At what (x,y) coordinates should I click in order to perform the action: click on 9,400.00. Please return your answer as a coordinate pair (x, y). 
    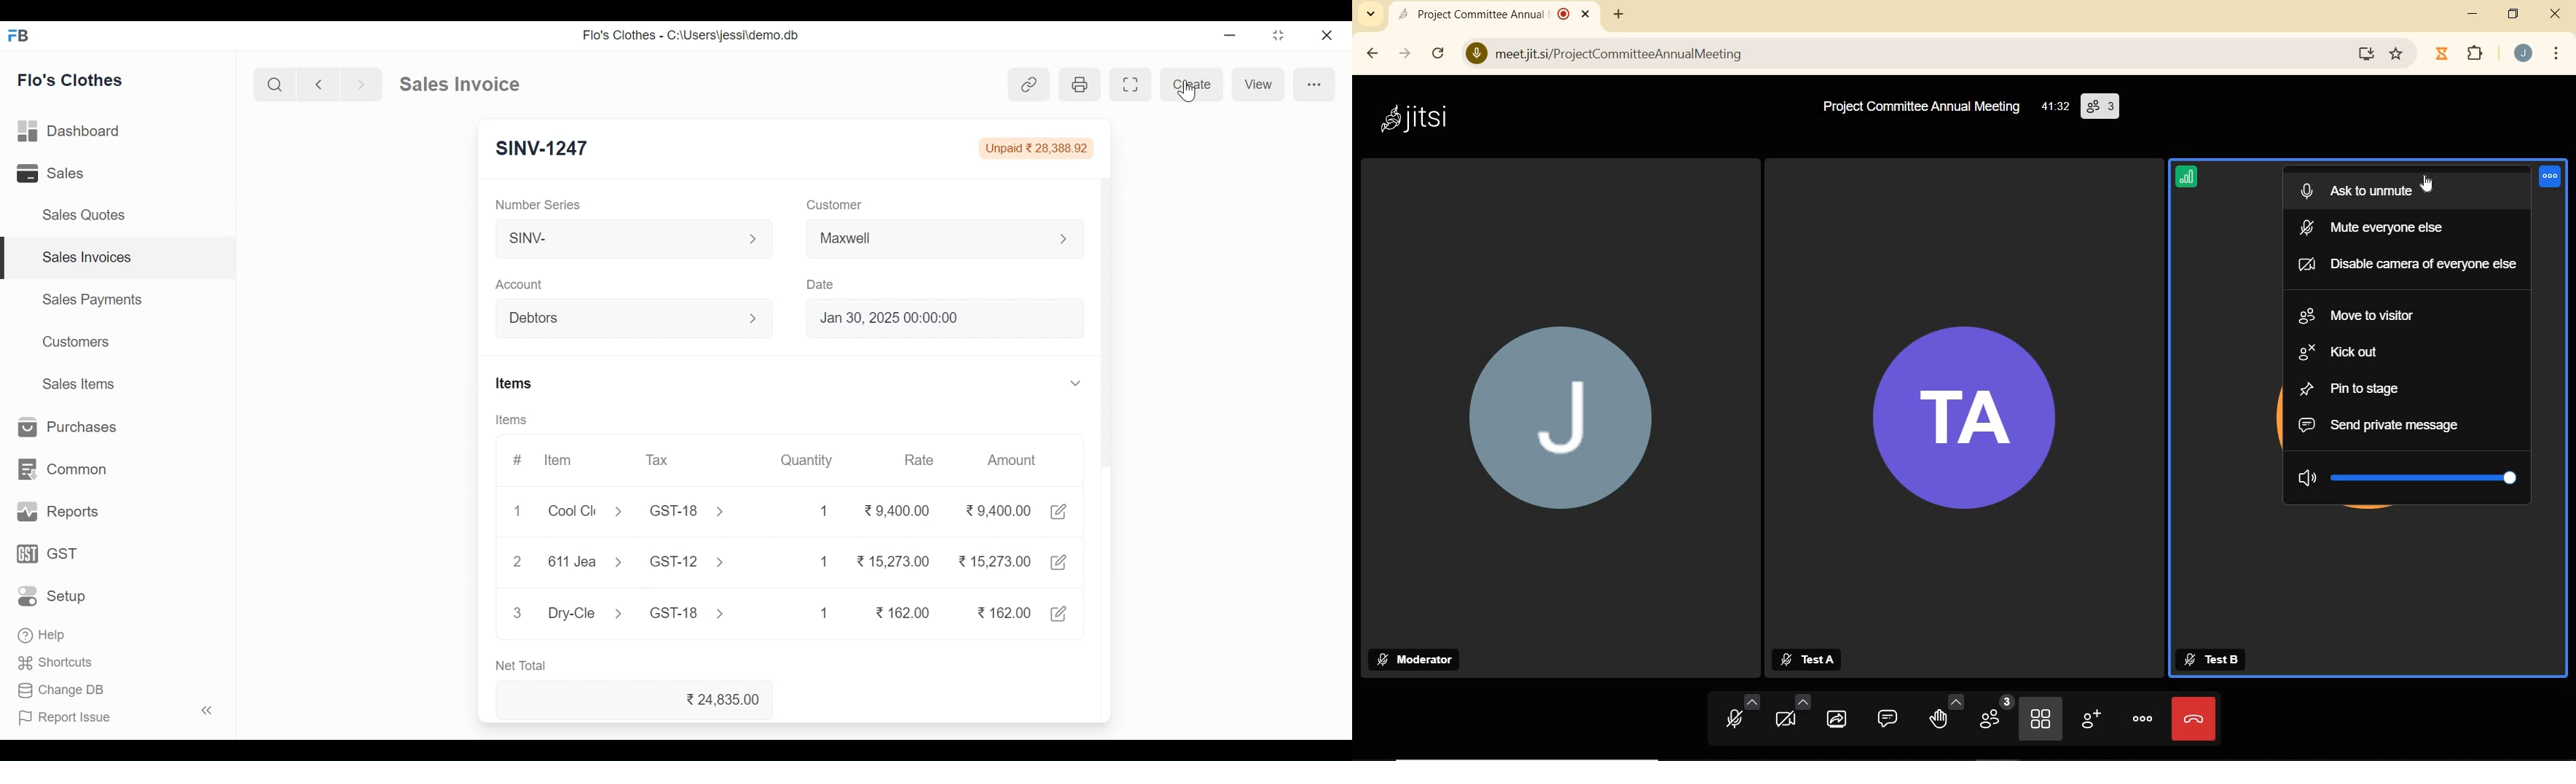
    Looking at the image, I should click on (897, 507).